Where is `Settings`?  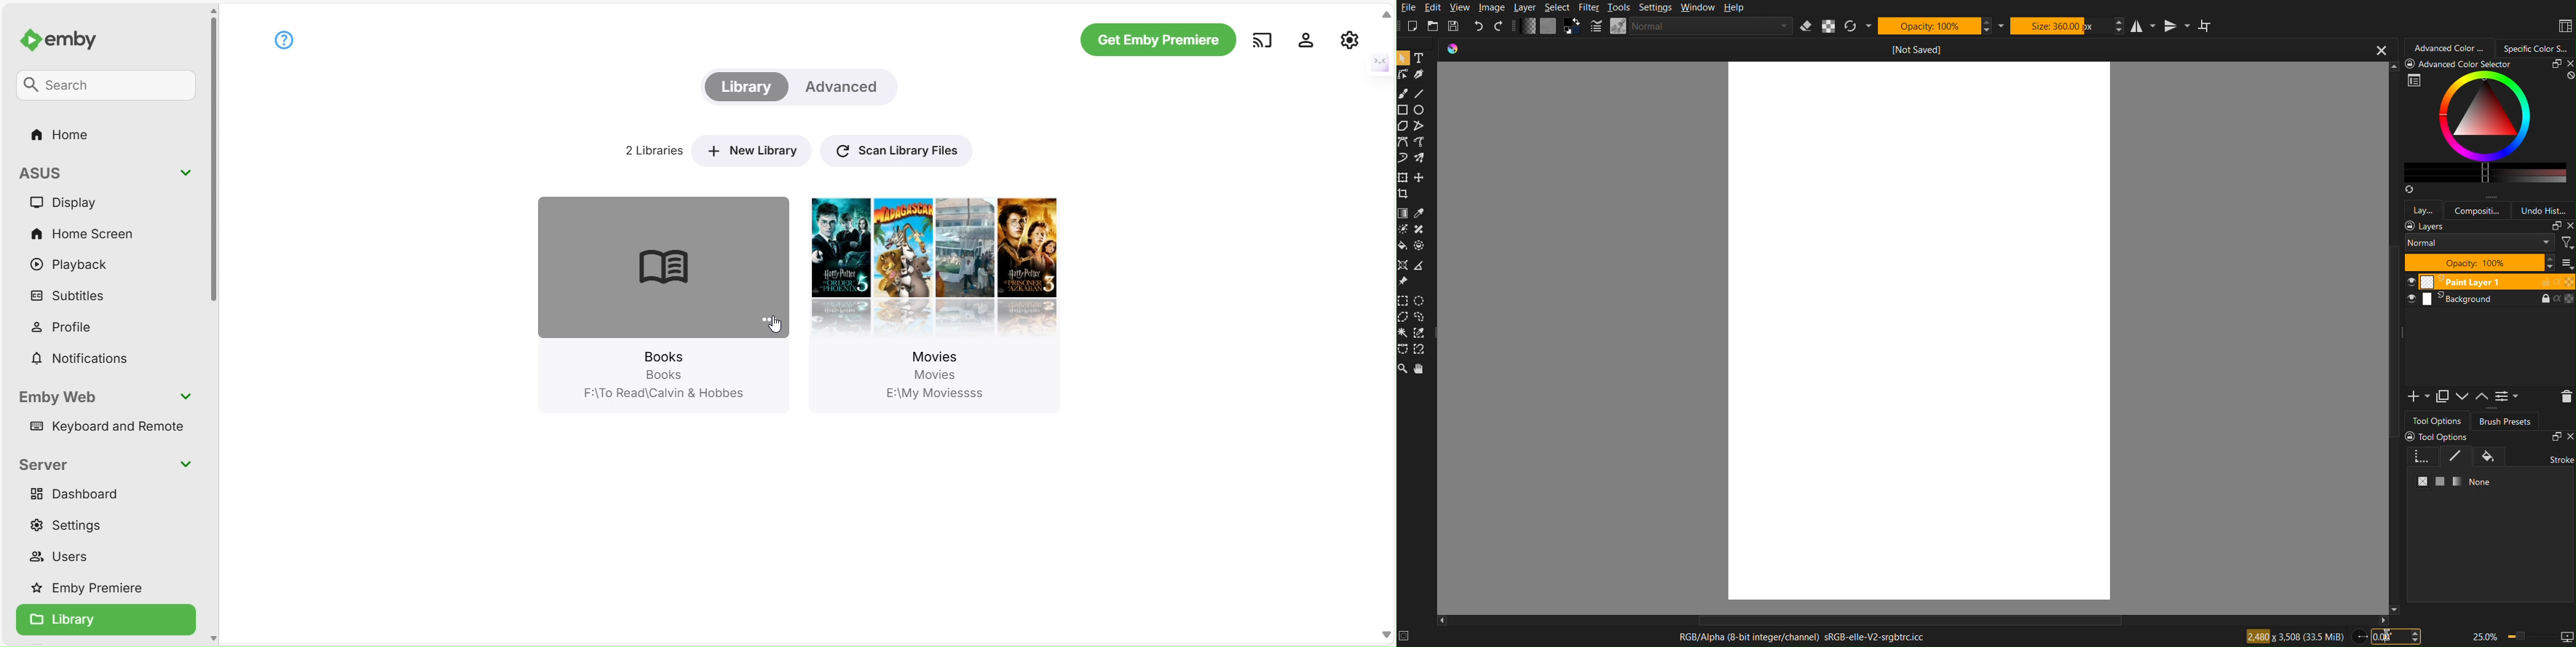 Settings is located at coordinates (2509, 397).